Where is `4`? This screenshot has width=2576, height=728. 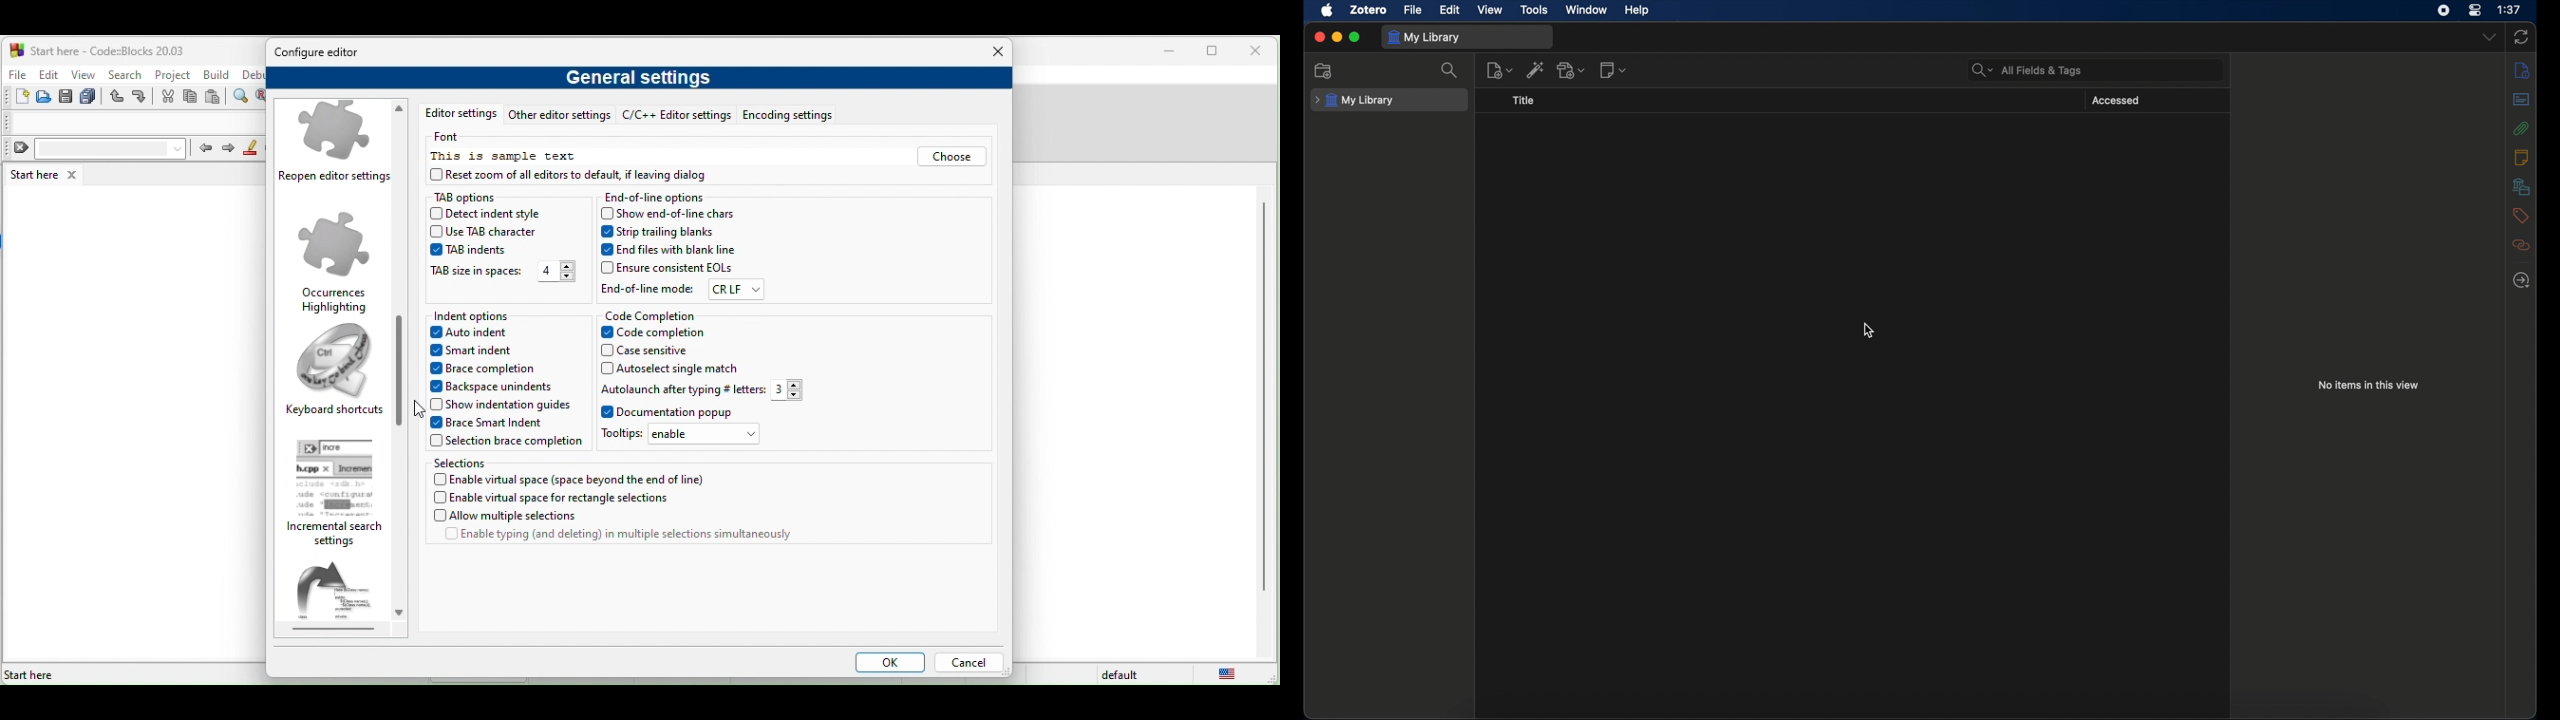
4 is located at coordinates (556, 272).